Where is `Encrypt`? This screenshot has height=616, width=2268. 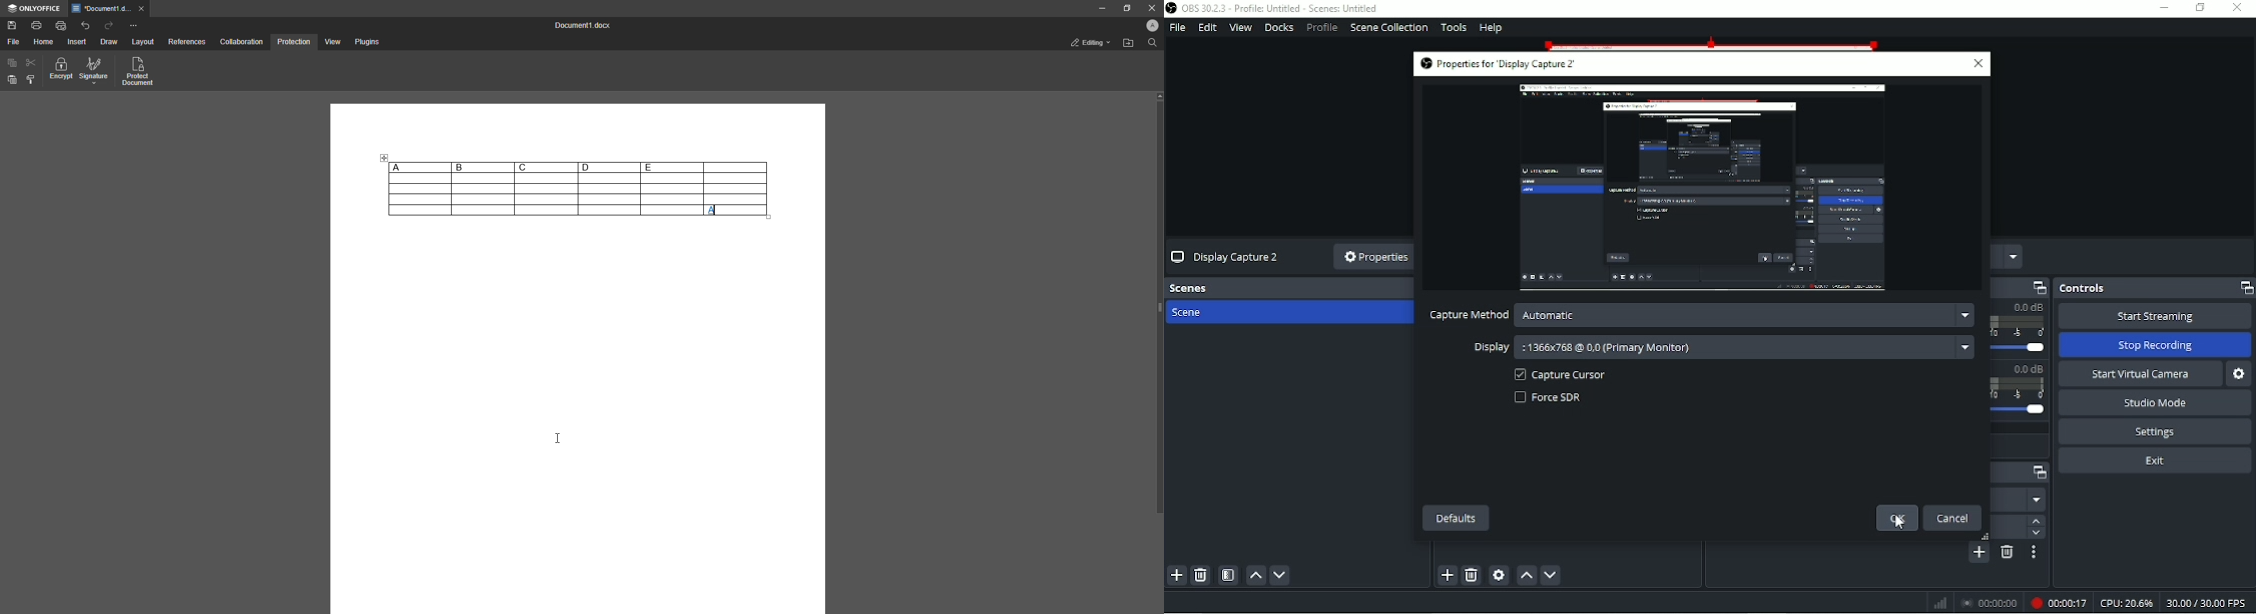
Encrypt is located at coordinates (61, 71).